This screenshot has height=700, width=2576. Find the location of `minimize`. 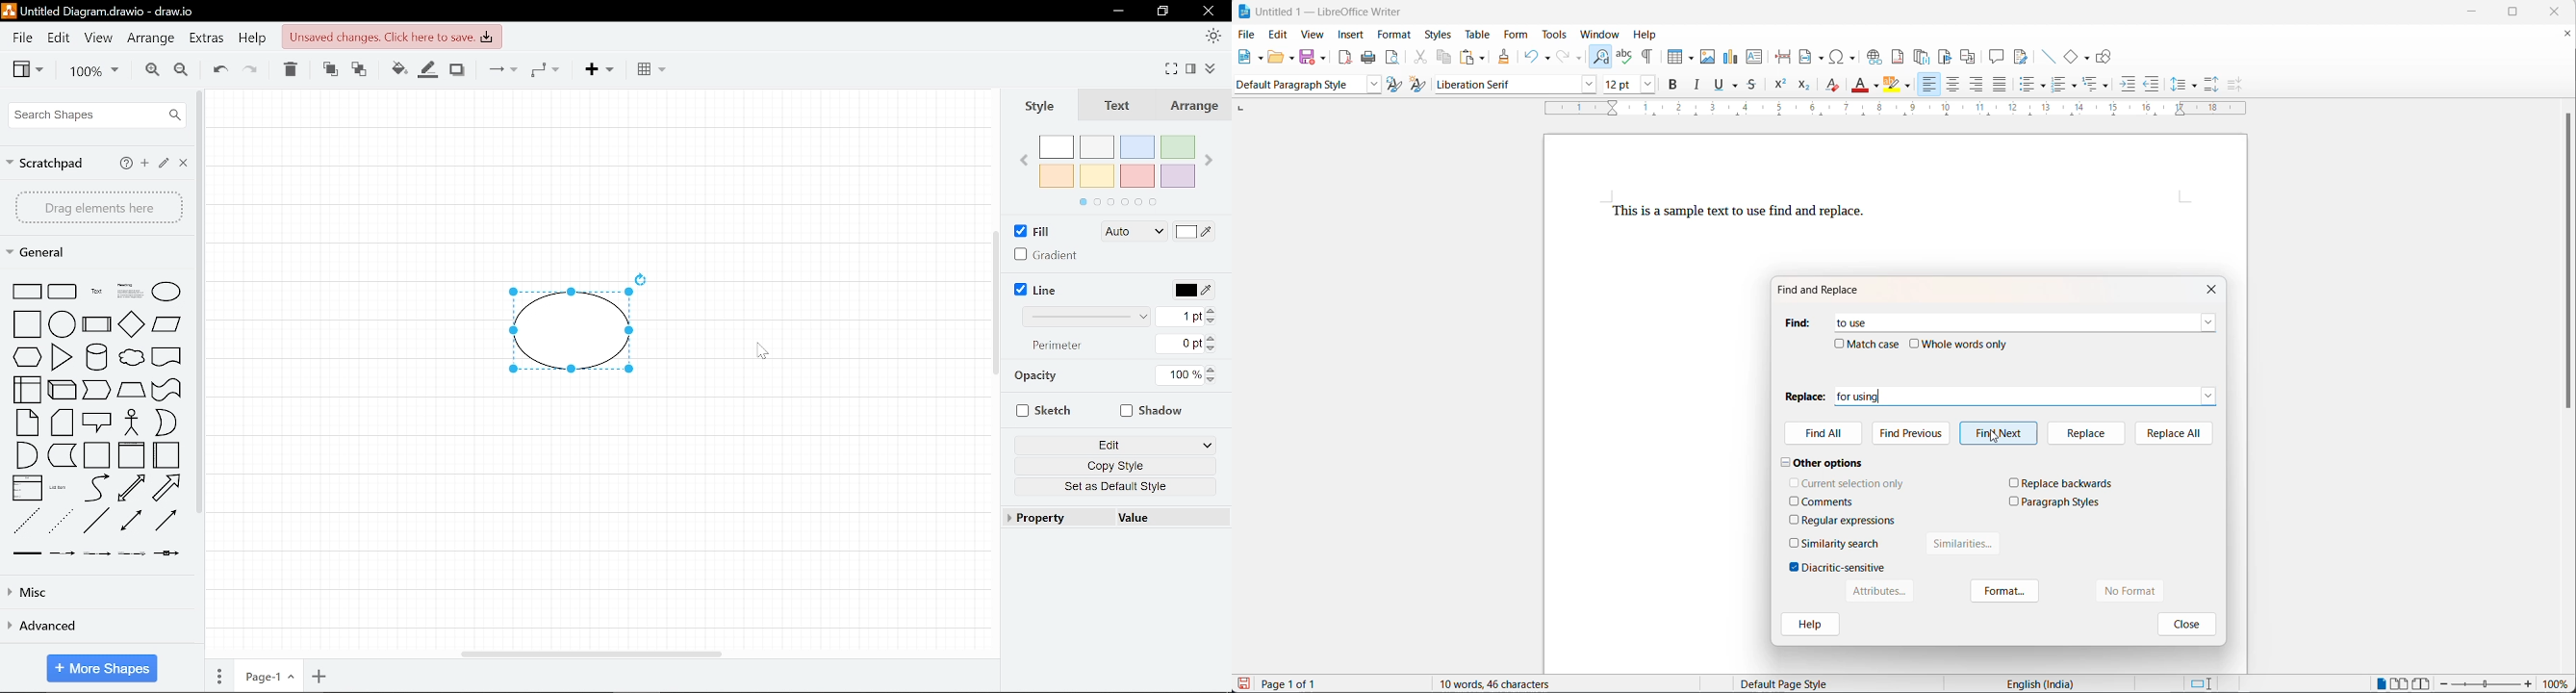

minimize is located at coordinates (2479, 11).